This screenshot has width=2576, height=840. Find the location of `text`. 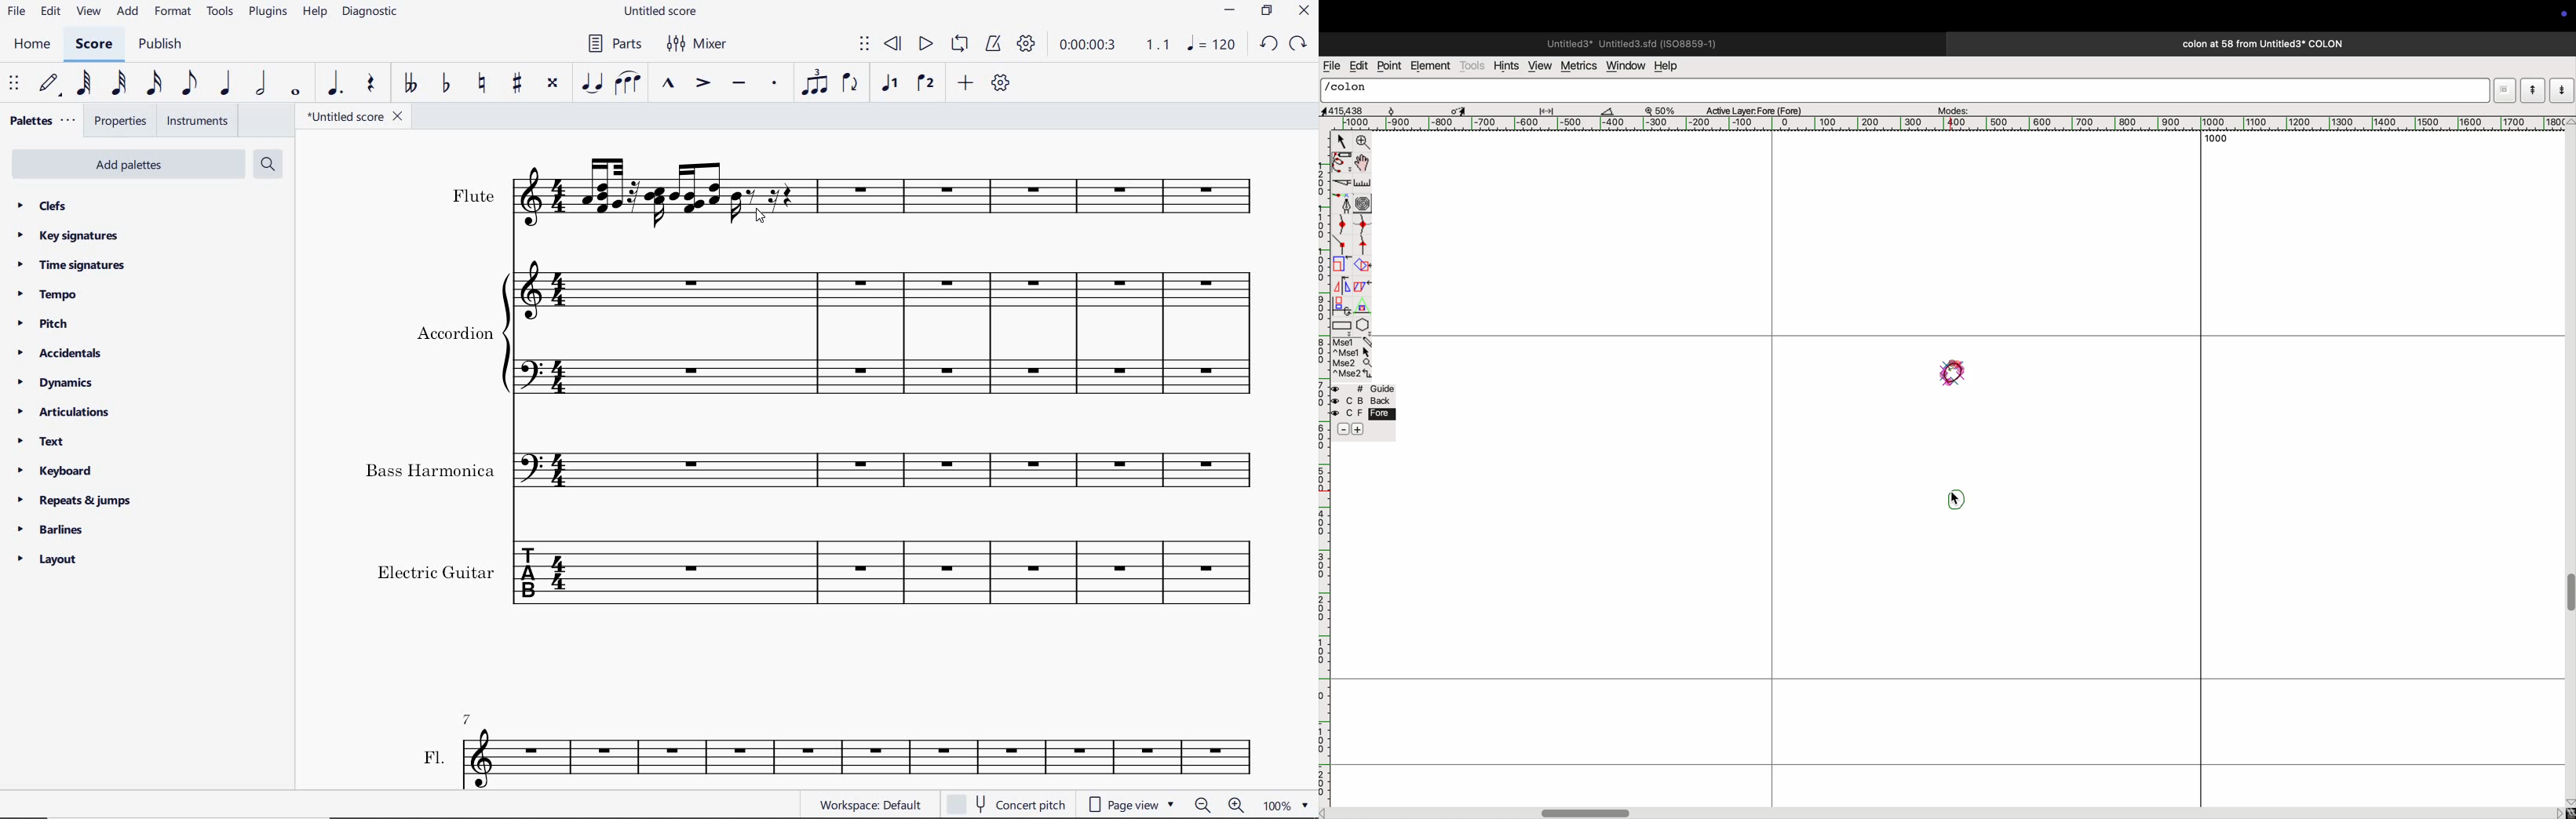

text is located at coordinates (436, 570).